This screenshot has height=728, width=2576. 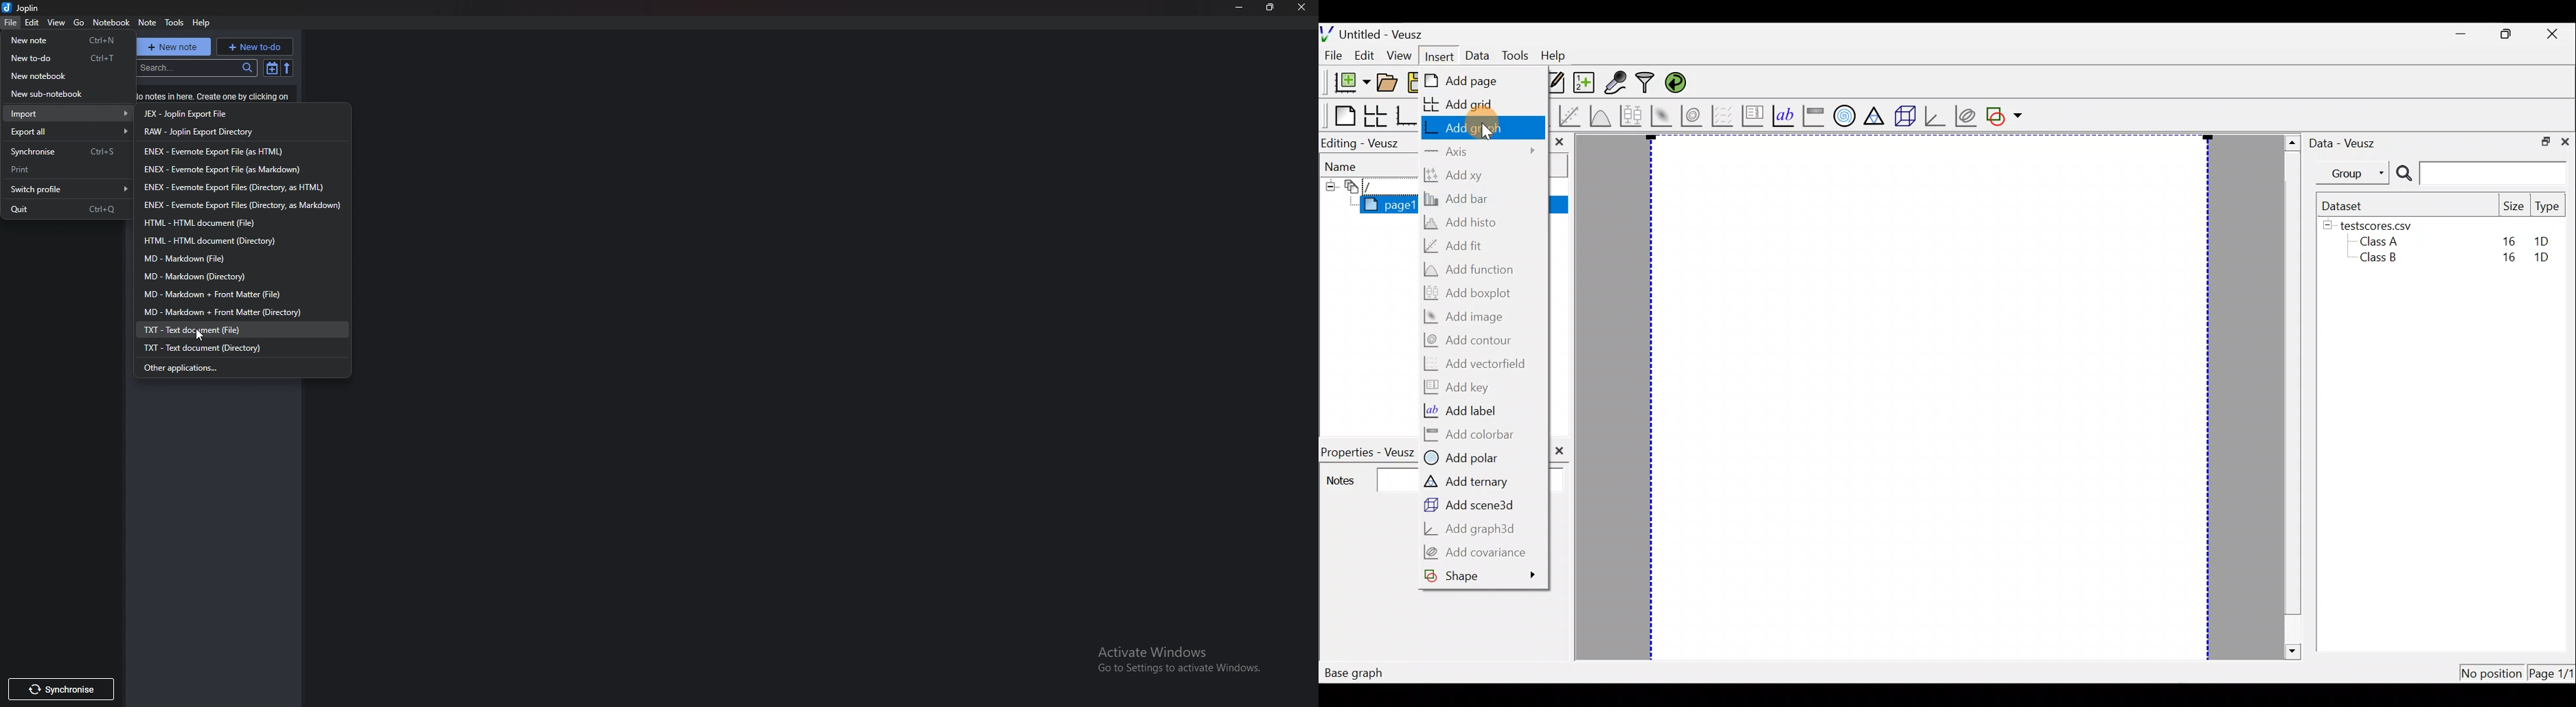 What do you see at coordinates (69, 132) in the screenshot?
I see `Export all` at bounding box center [69, 132].